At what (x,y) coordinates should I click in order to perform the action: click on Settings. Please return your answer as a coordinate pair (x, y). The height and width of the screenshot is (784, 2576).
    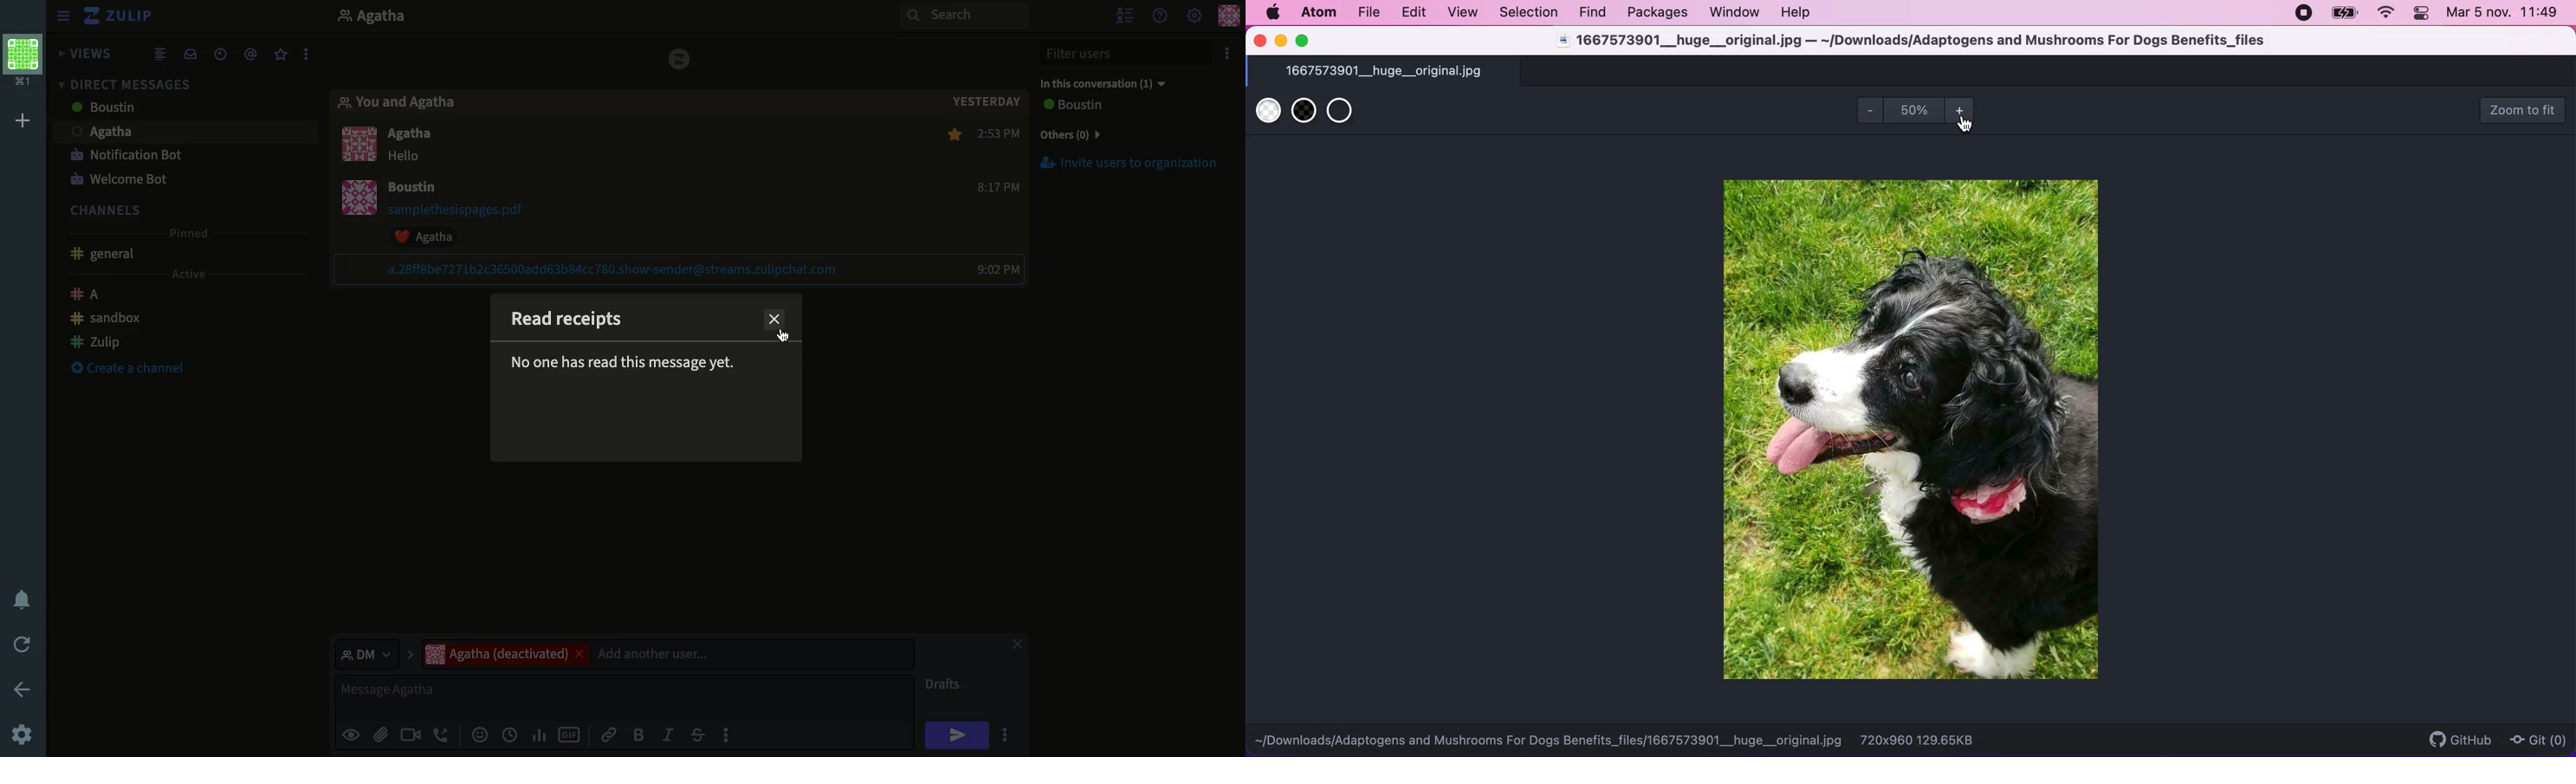
    Looking at the image, I should click on (1195, 14).